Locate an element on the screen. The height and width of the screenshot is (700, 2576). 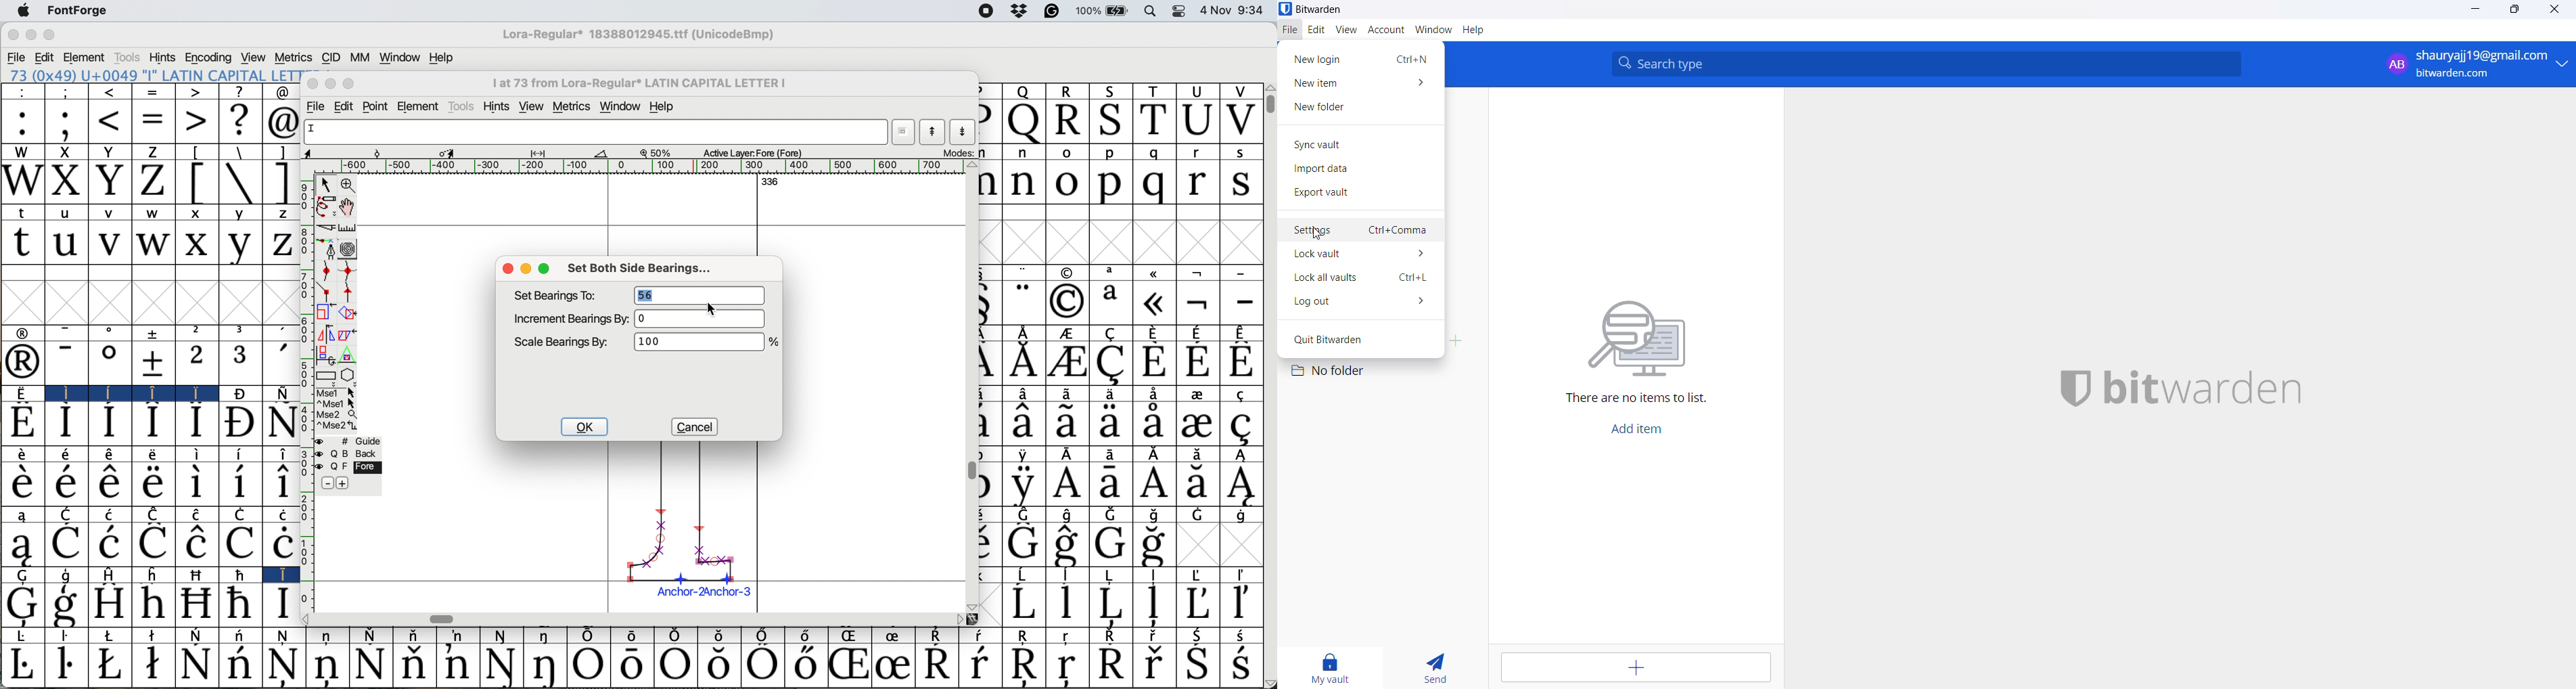
H is located at coordinates (114, 574).